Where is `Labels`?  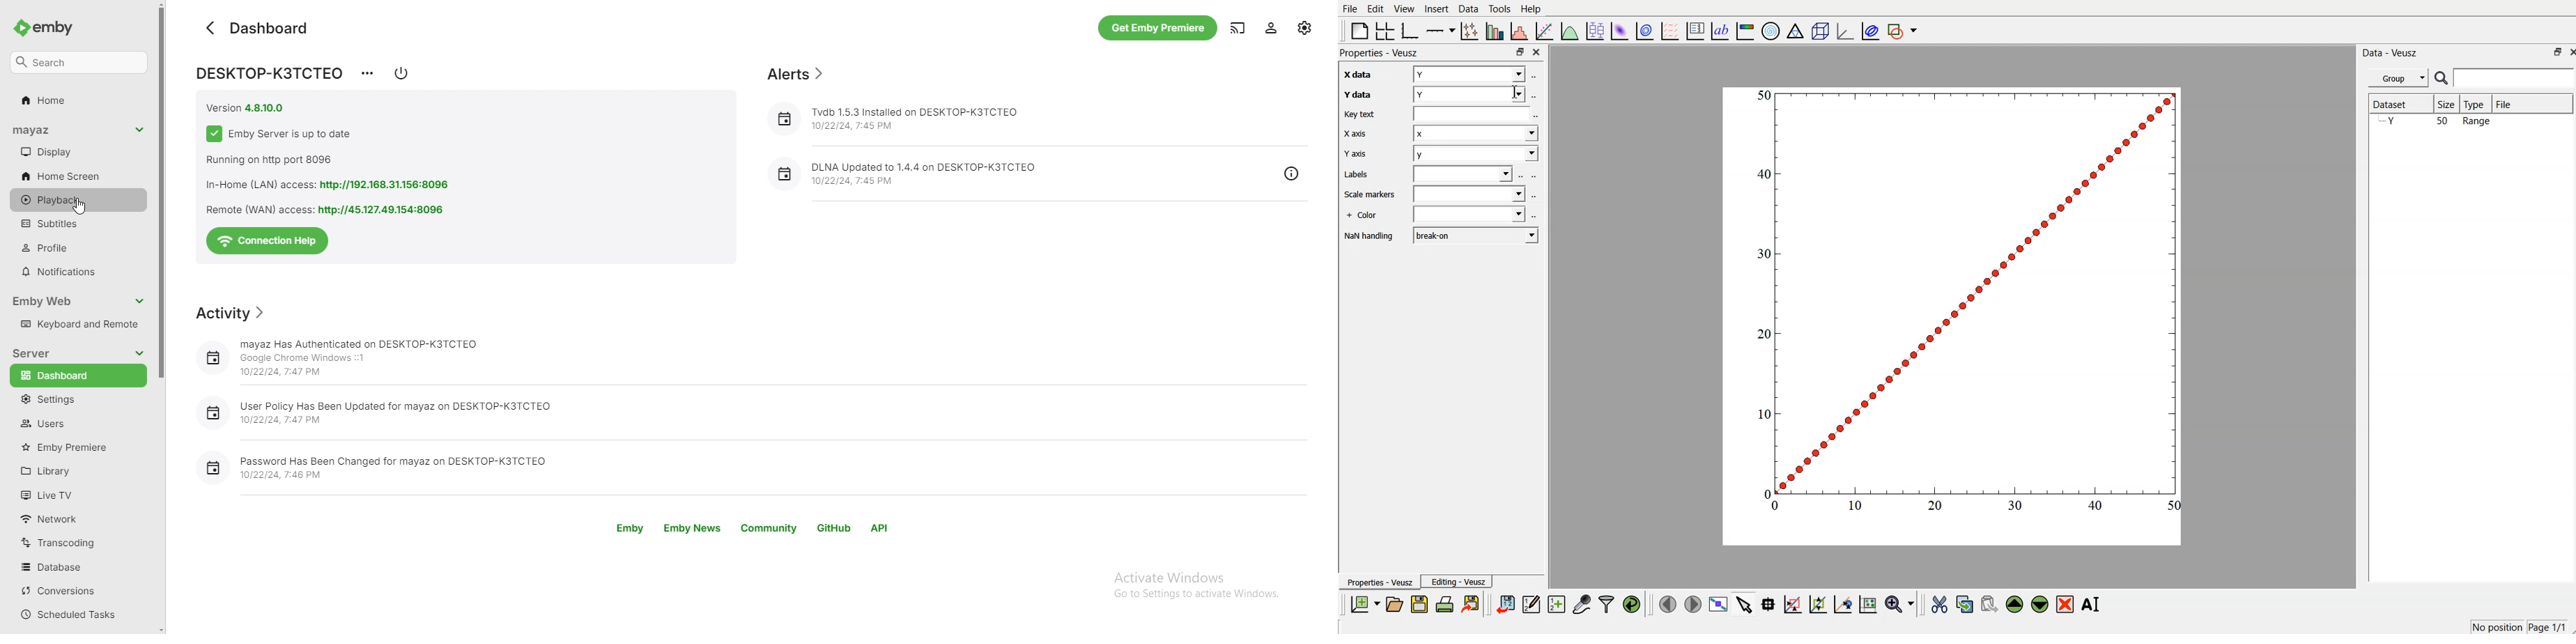
Labels is located at coordinates (1368, 174).